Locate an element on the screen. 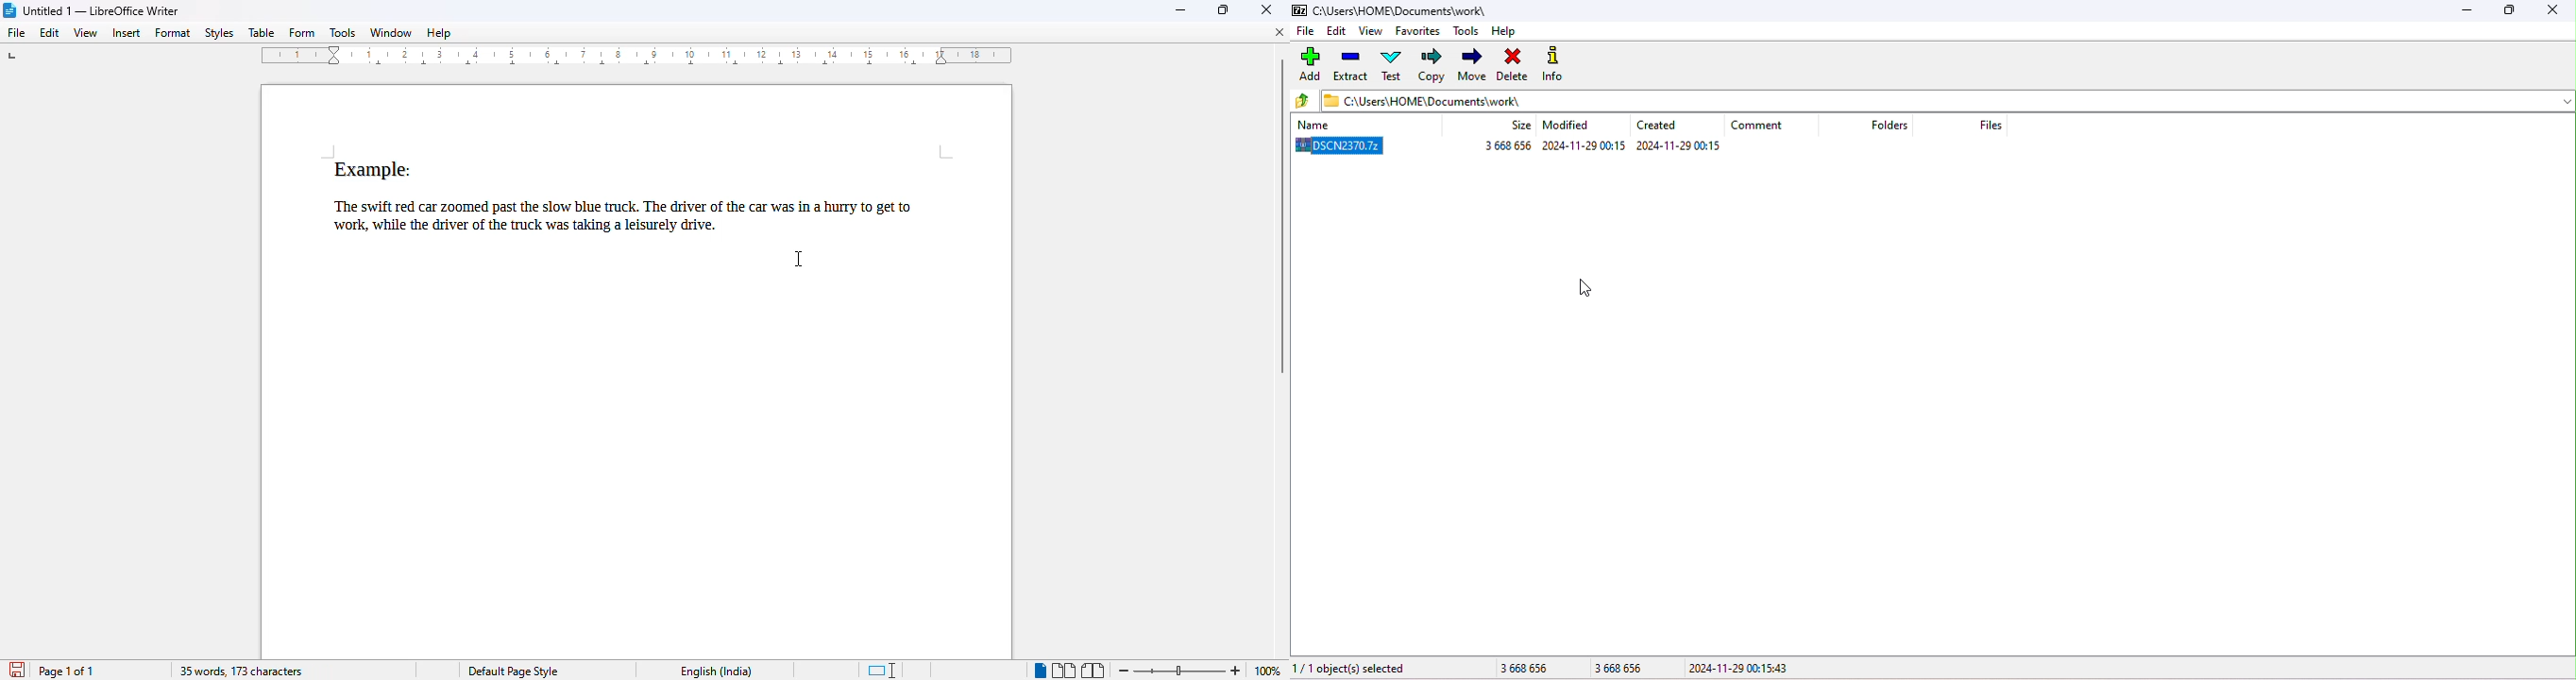 The width and height of the screenshot is (2576, 700). view is located at coordinates (1370, 30).